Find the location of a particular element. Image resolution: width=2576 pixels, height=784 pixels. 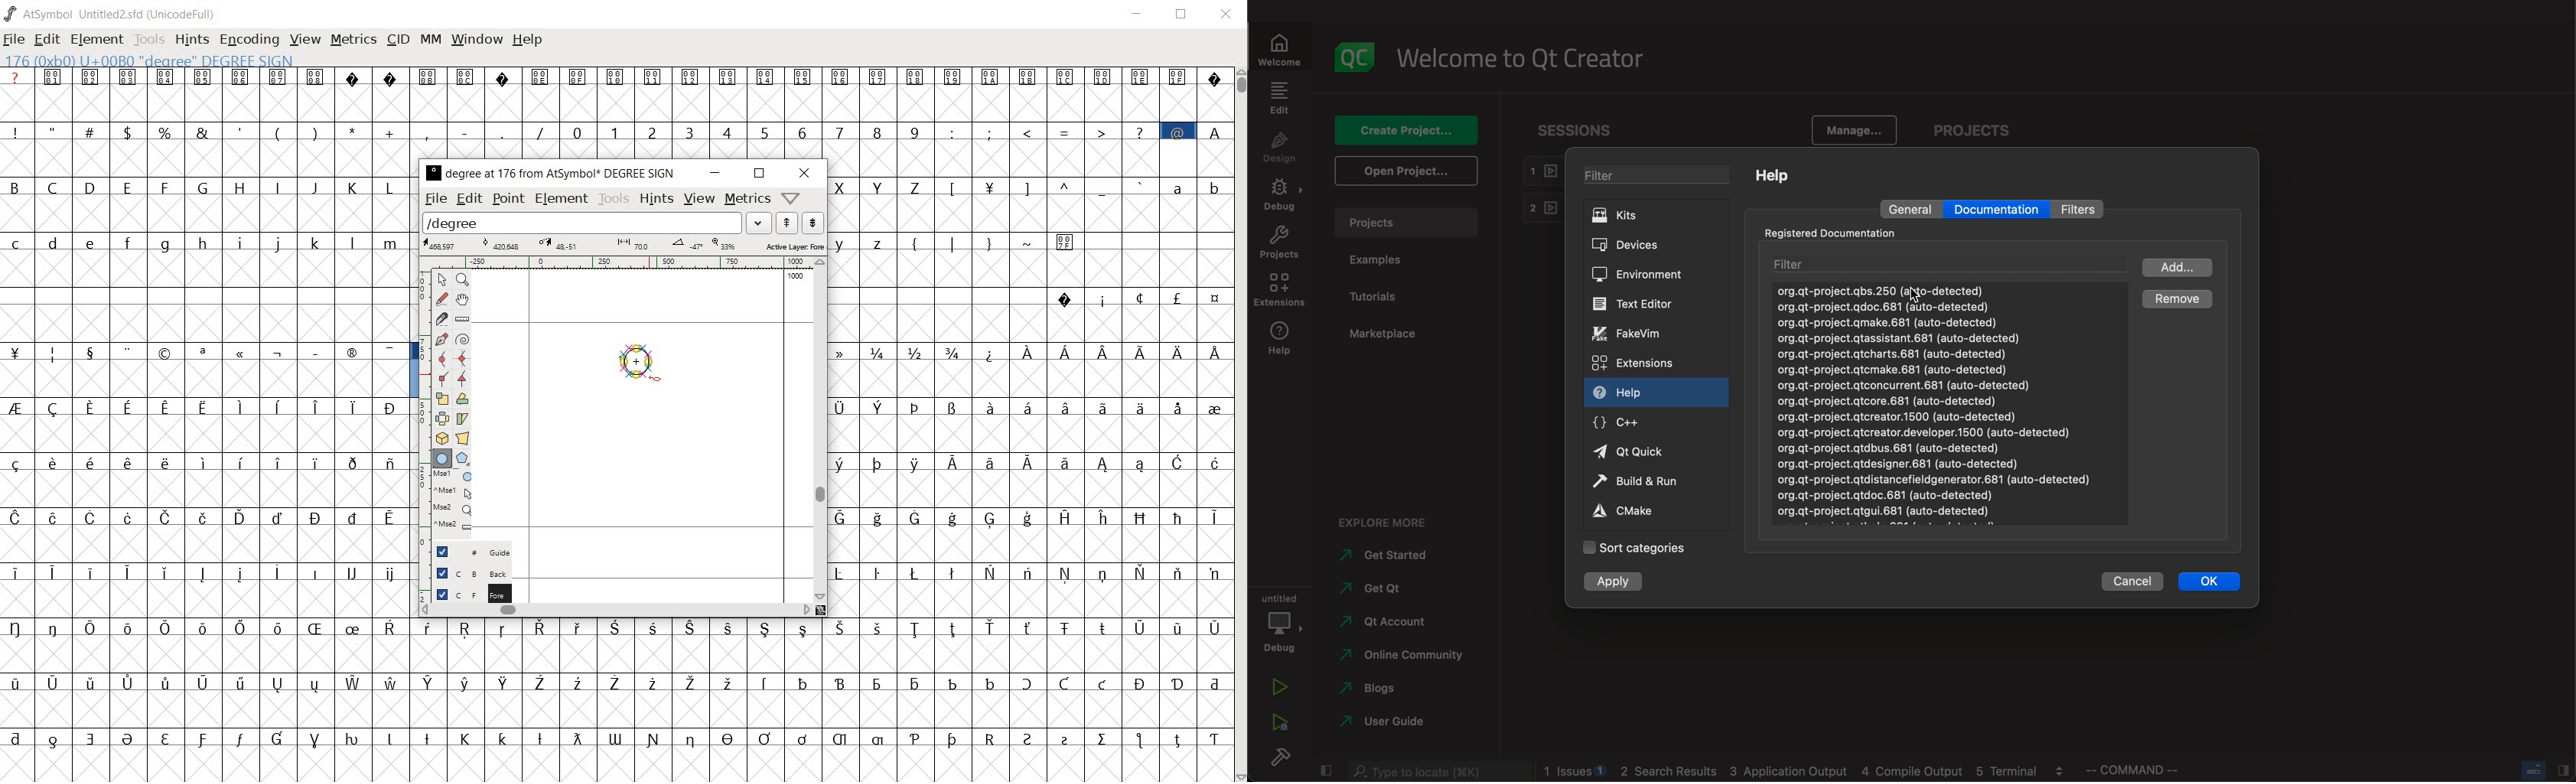

view is located at coordinates (699, 198).